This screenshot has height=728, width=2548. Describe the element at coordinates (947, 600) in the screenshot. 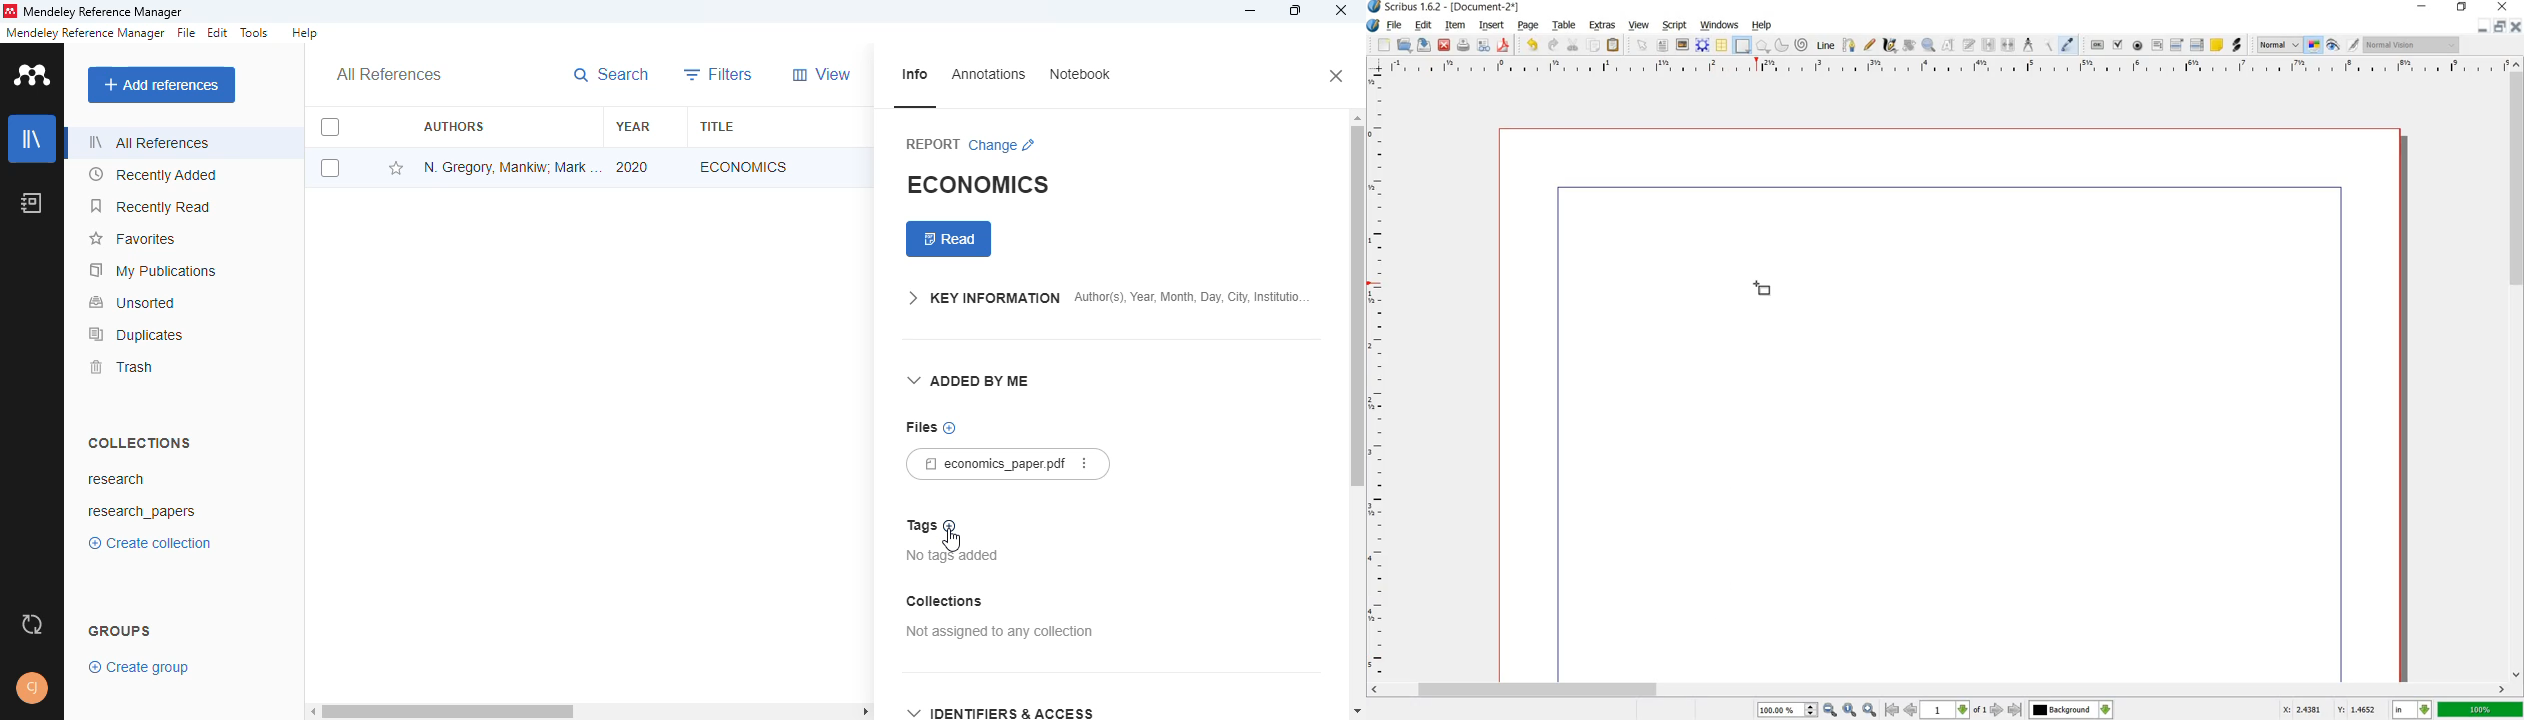

I see `collections` at that location.